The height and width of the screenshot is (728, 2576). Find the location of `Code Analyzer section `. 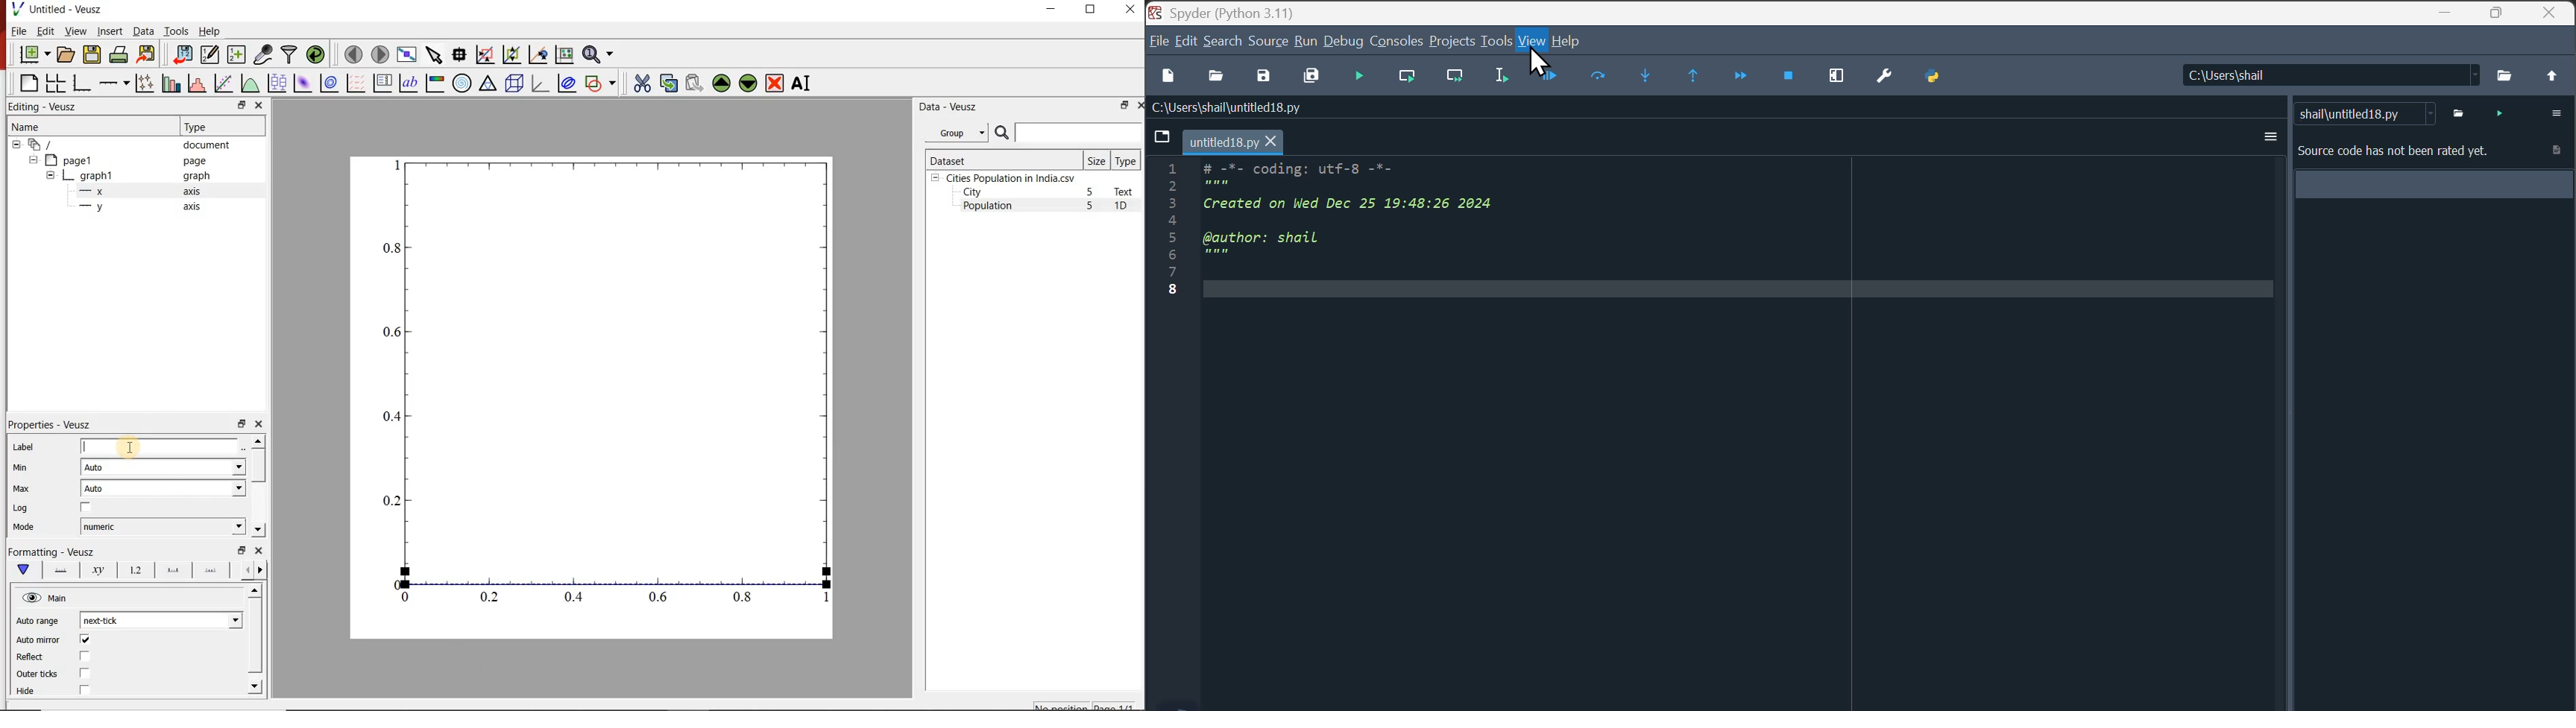

Code Analyzer section  is located at coordinates (2431, 196).